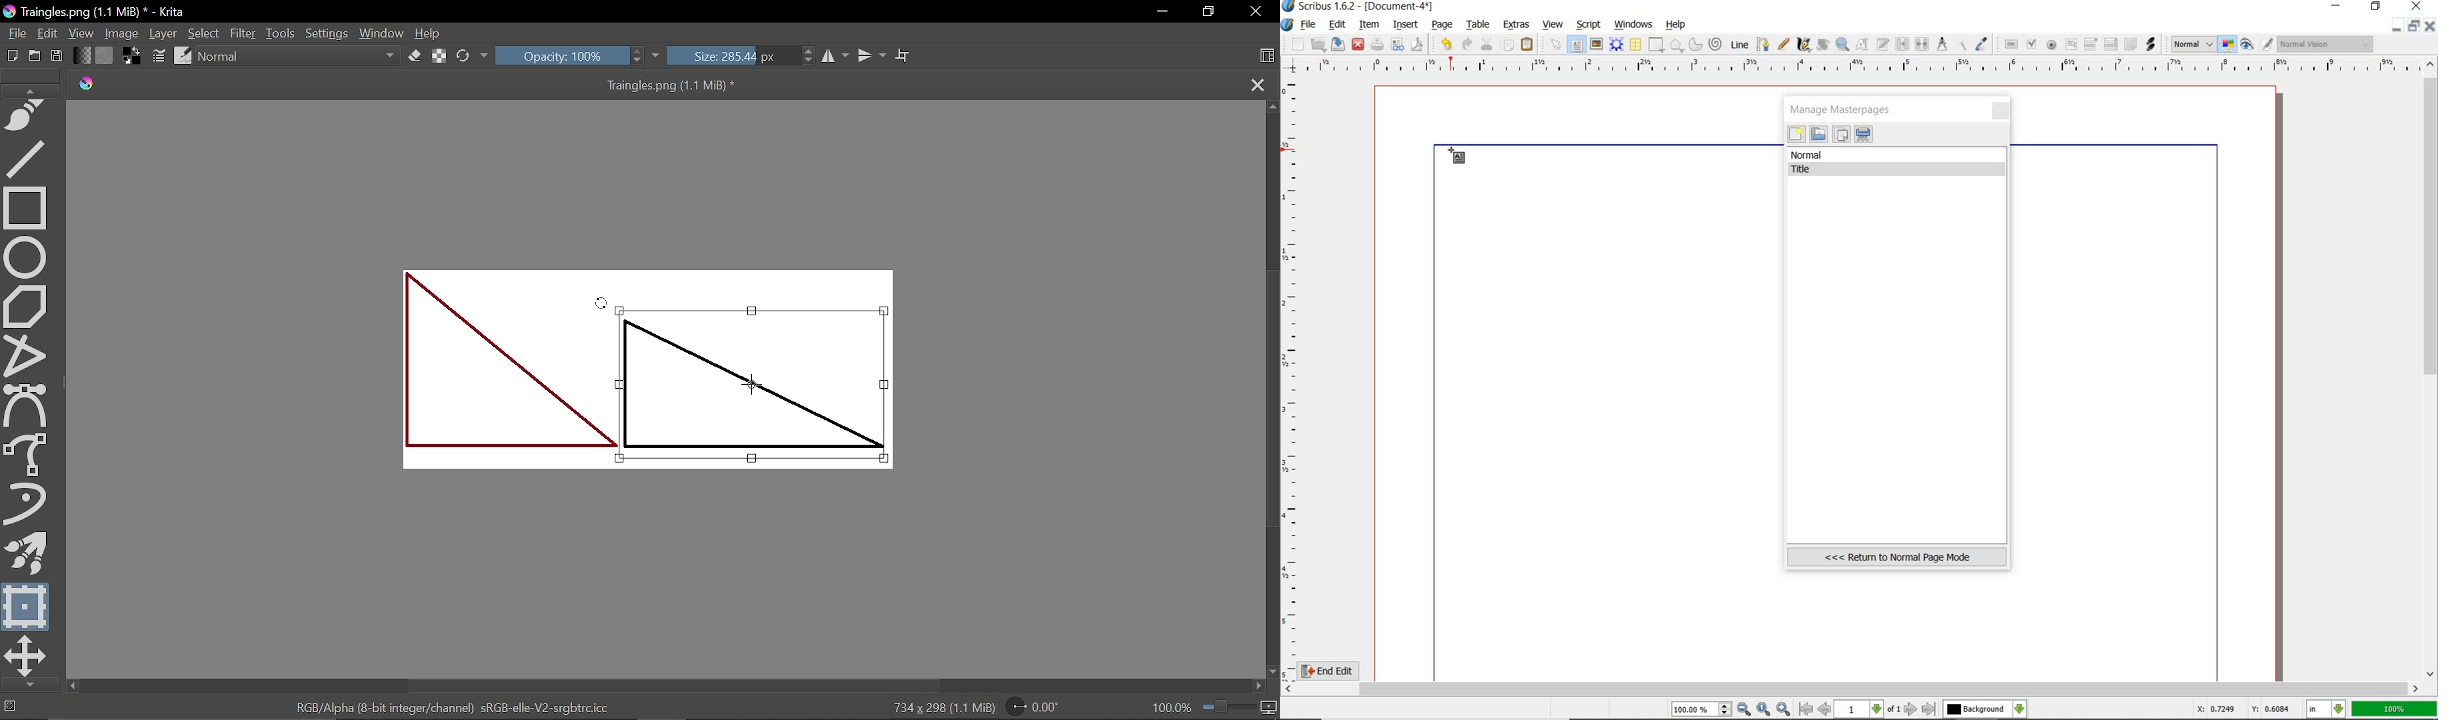  Describe the element at coordinates (134, 55) in the screenshot. I see `Foreground color` at that location.